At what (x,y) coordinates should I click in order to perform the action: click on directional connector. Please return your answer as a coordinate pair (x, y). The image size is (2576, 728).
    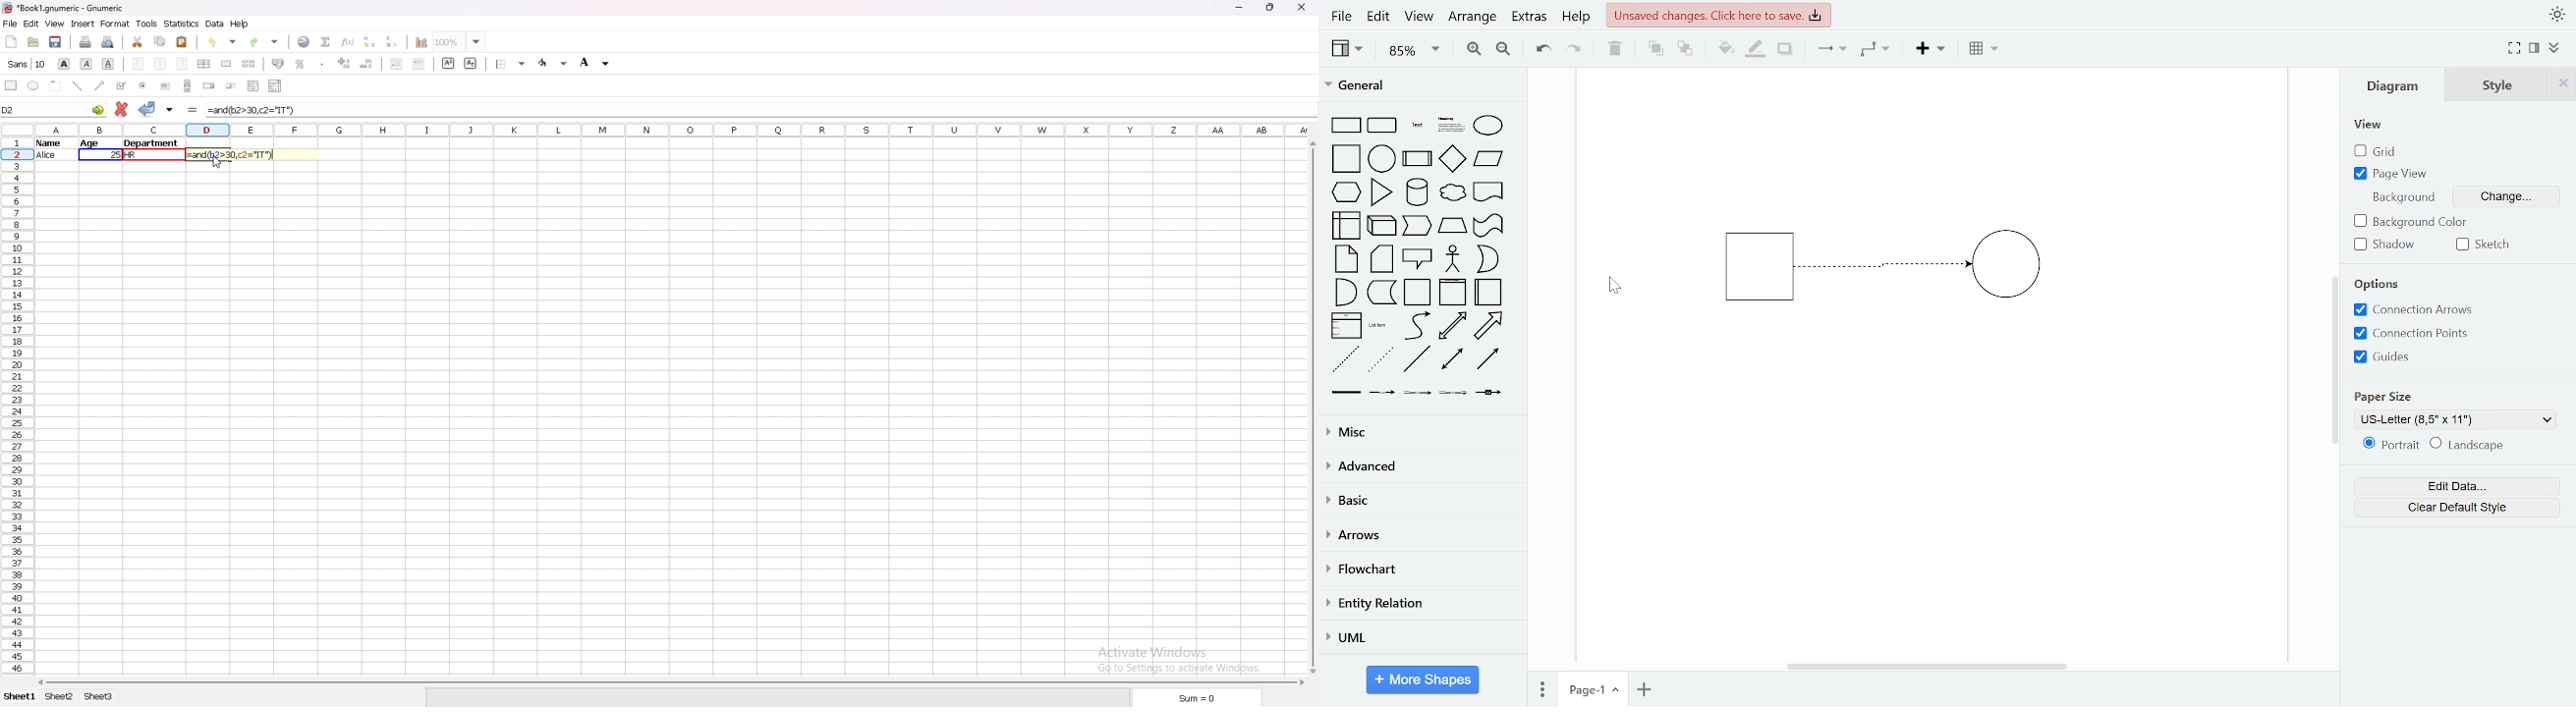
    Looking at the image, I should click on (1487, 358).